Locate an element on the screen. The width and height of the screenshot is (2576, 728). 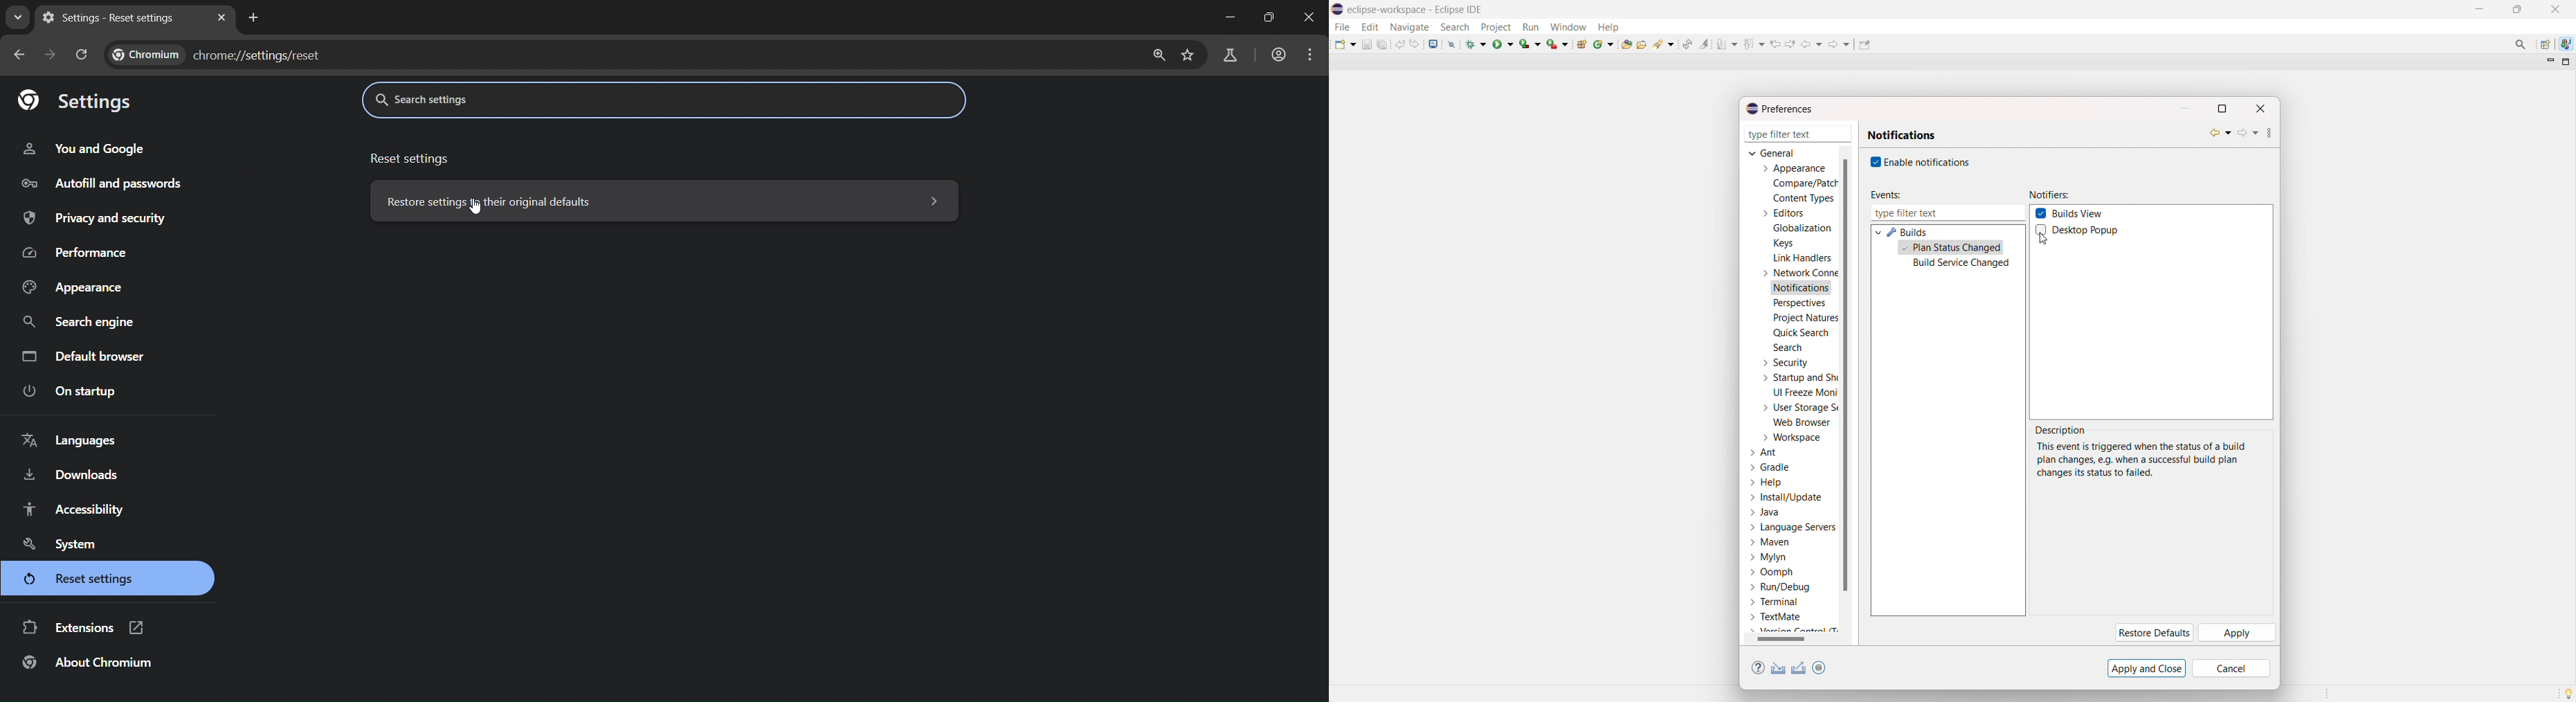
view next location is located at coordinates (1790, 43).